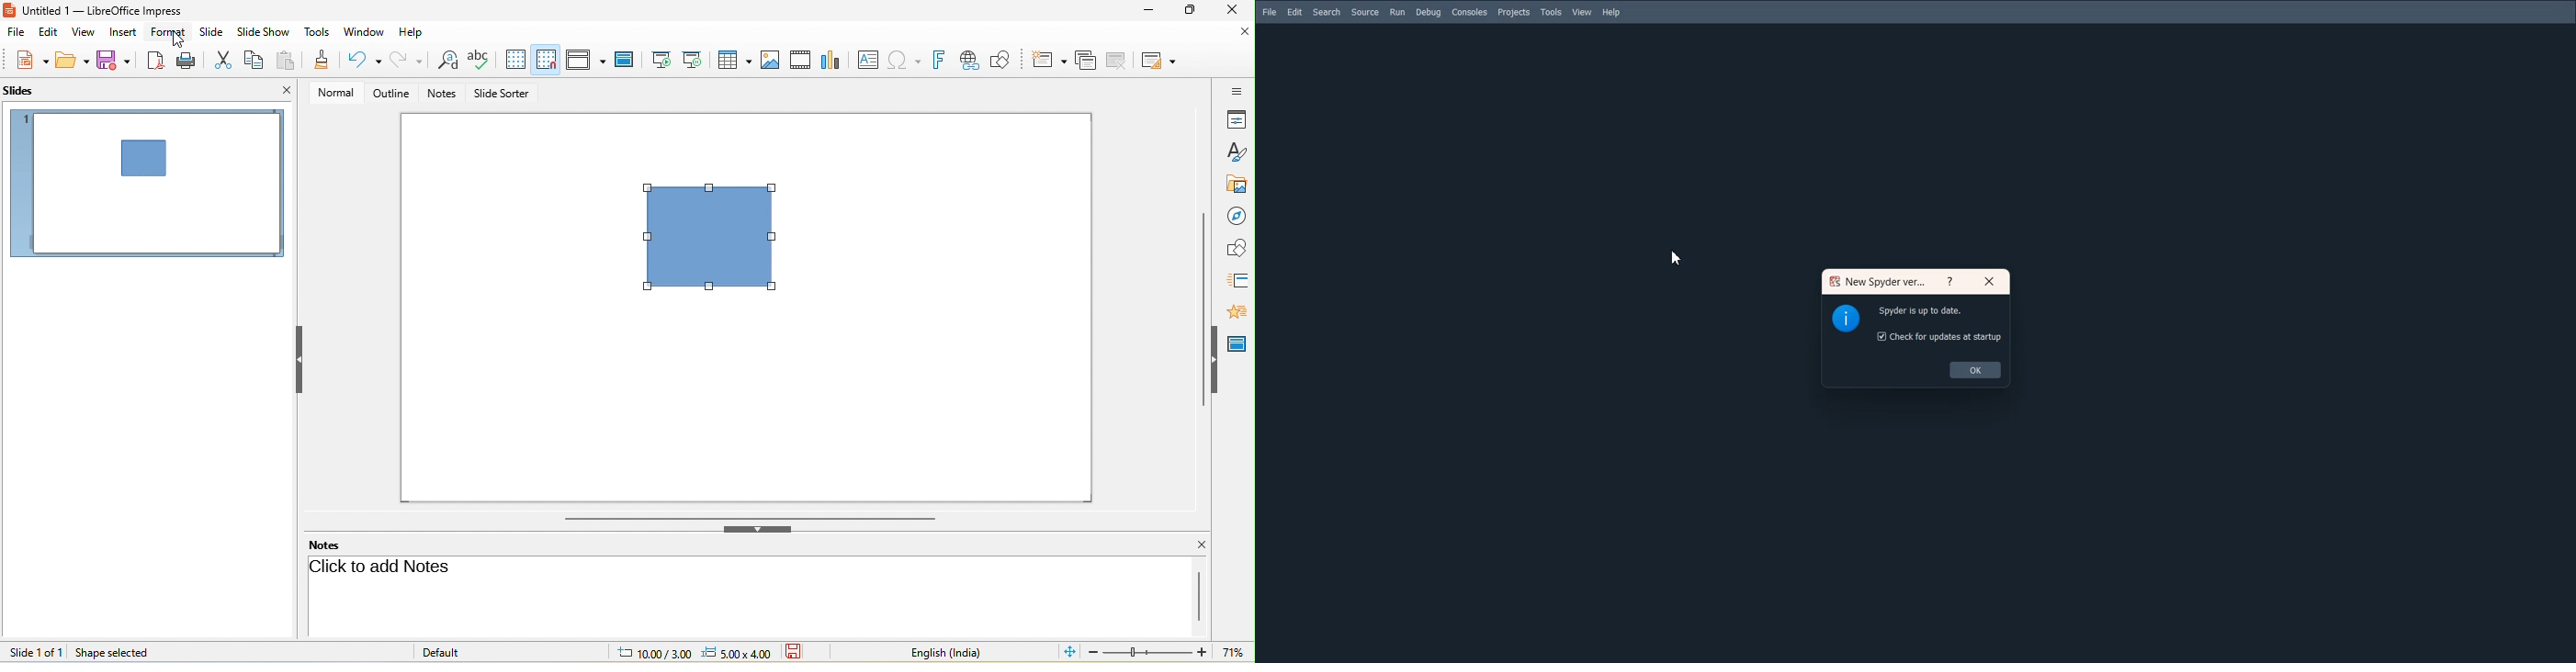  What do you see at coordinates (1169, 652) in the screenshot?
I see `zoom` at bounding box center [1169, 652].